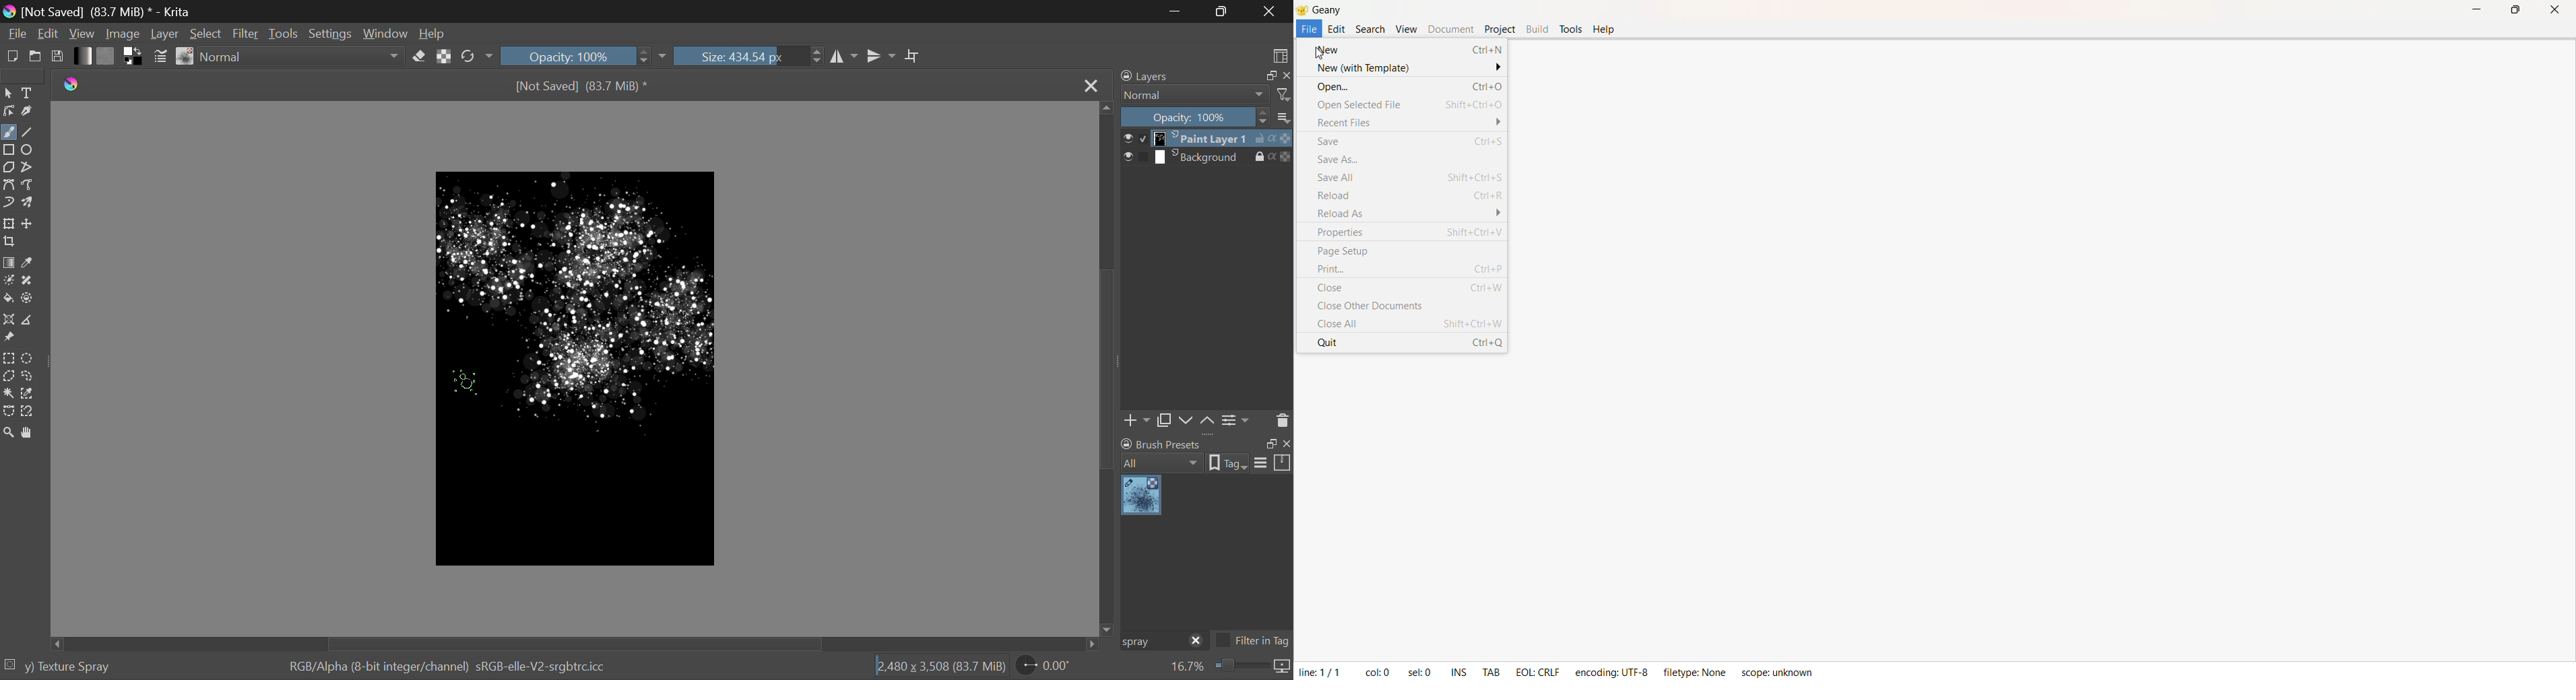  What do you see at coordinates (1153, 75) in the screenshot?
I see `Layers` at bounding box center [1153, 75].